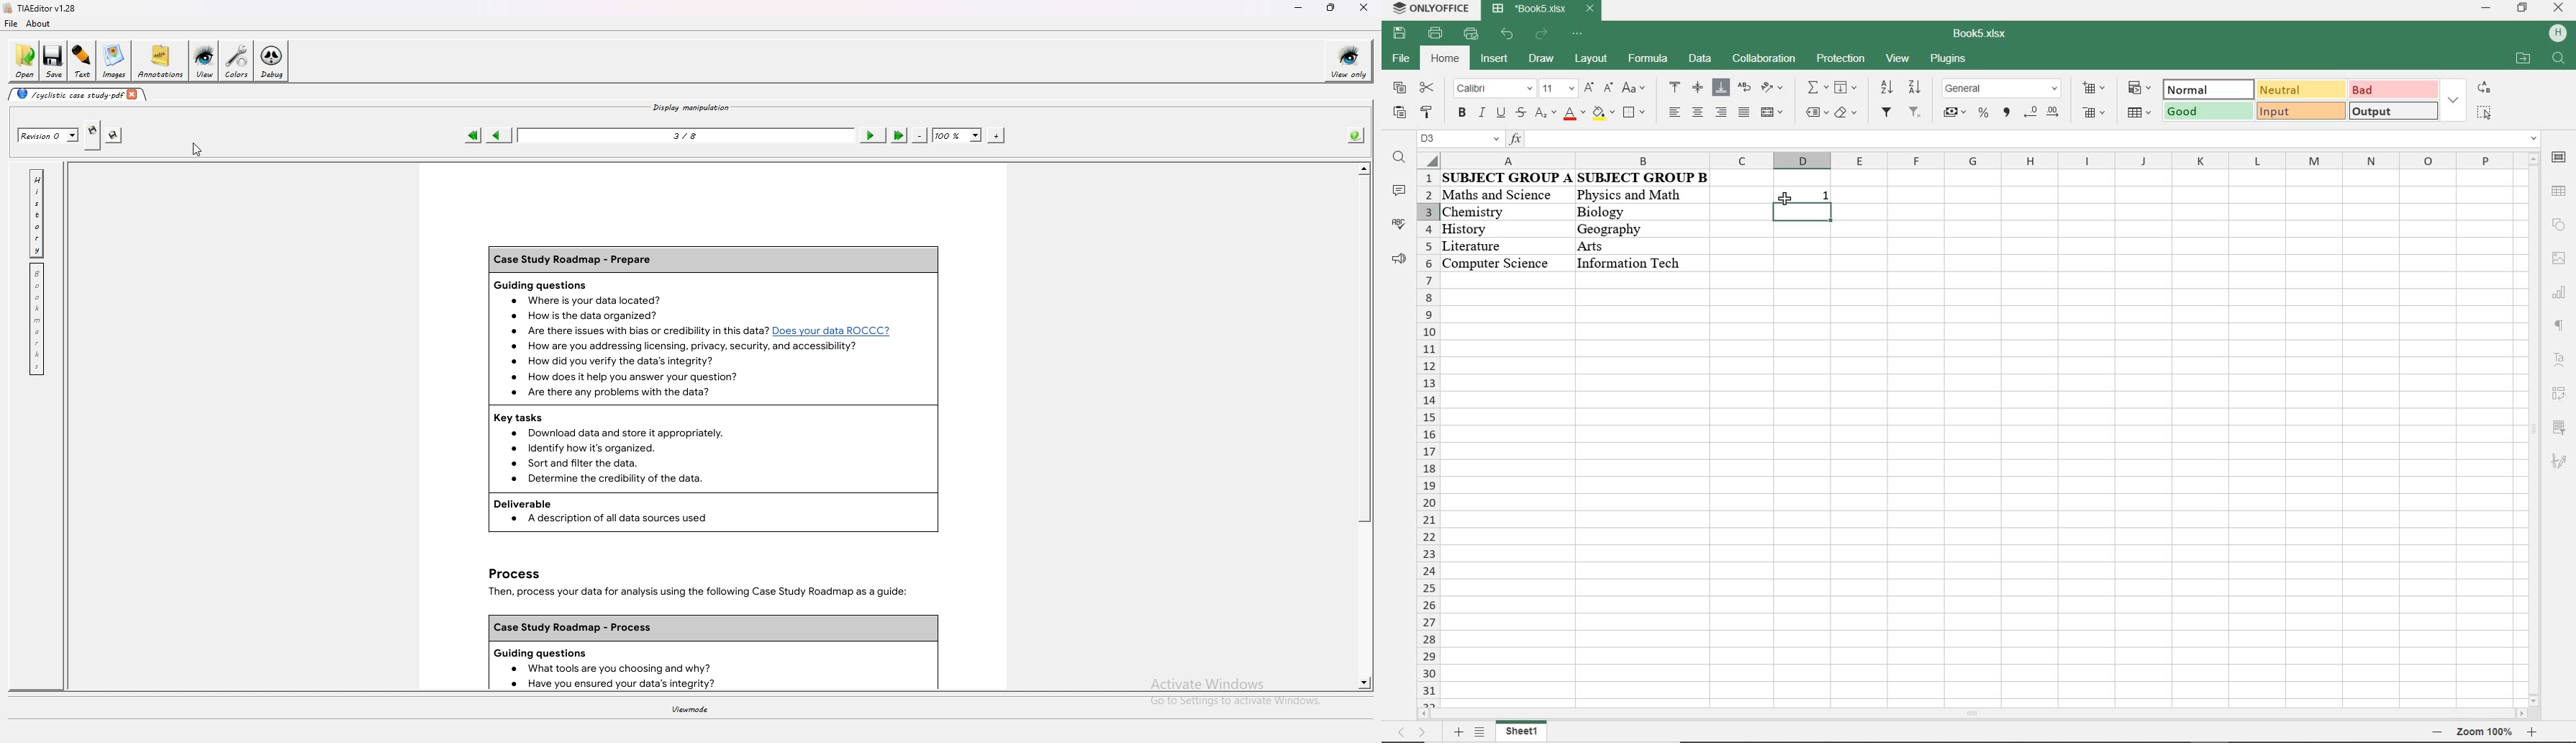  What do you see at coordinates (1399, 157) in the screenshot?
I see `find` at bounding box center [1399, 157].